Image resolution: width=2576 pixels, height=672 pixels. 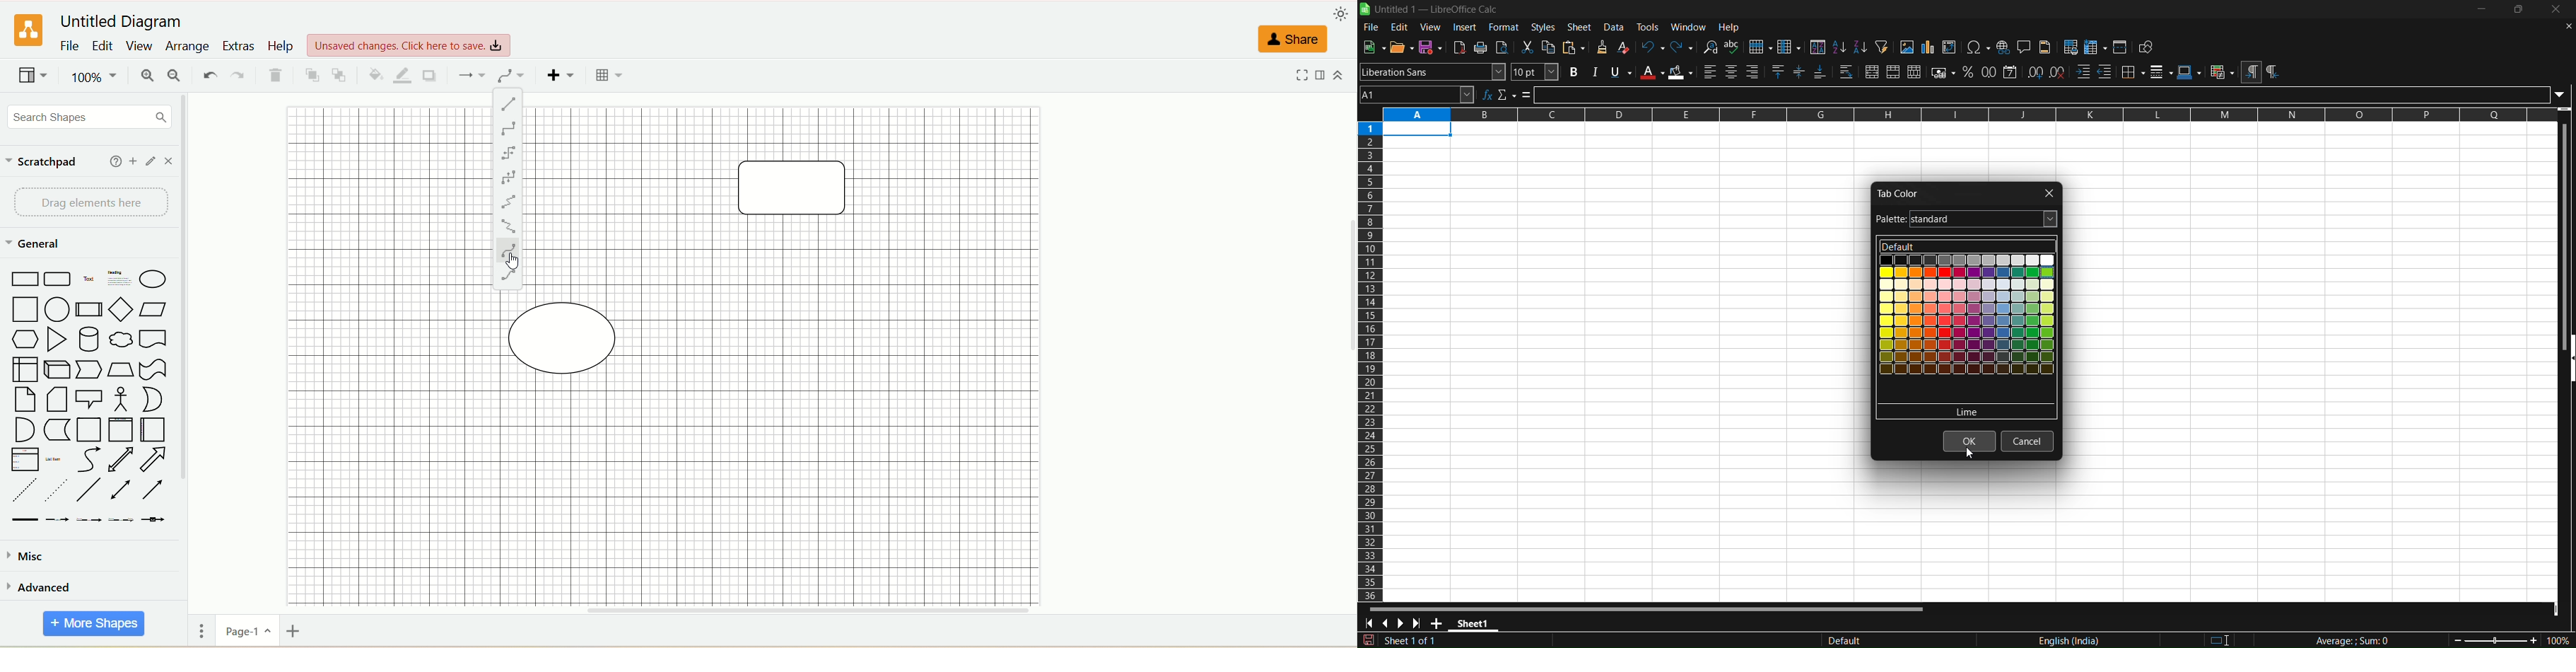 What do you see at coordinates (2522, 10) in the screenshot?
I see `maximize` at bounding box center [2522, 10].